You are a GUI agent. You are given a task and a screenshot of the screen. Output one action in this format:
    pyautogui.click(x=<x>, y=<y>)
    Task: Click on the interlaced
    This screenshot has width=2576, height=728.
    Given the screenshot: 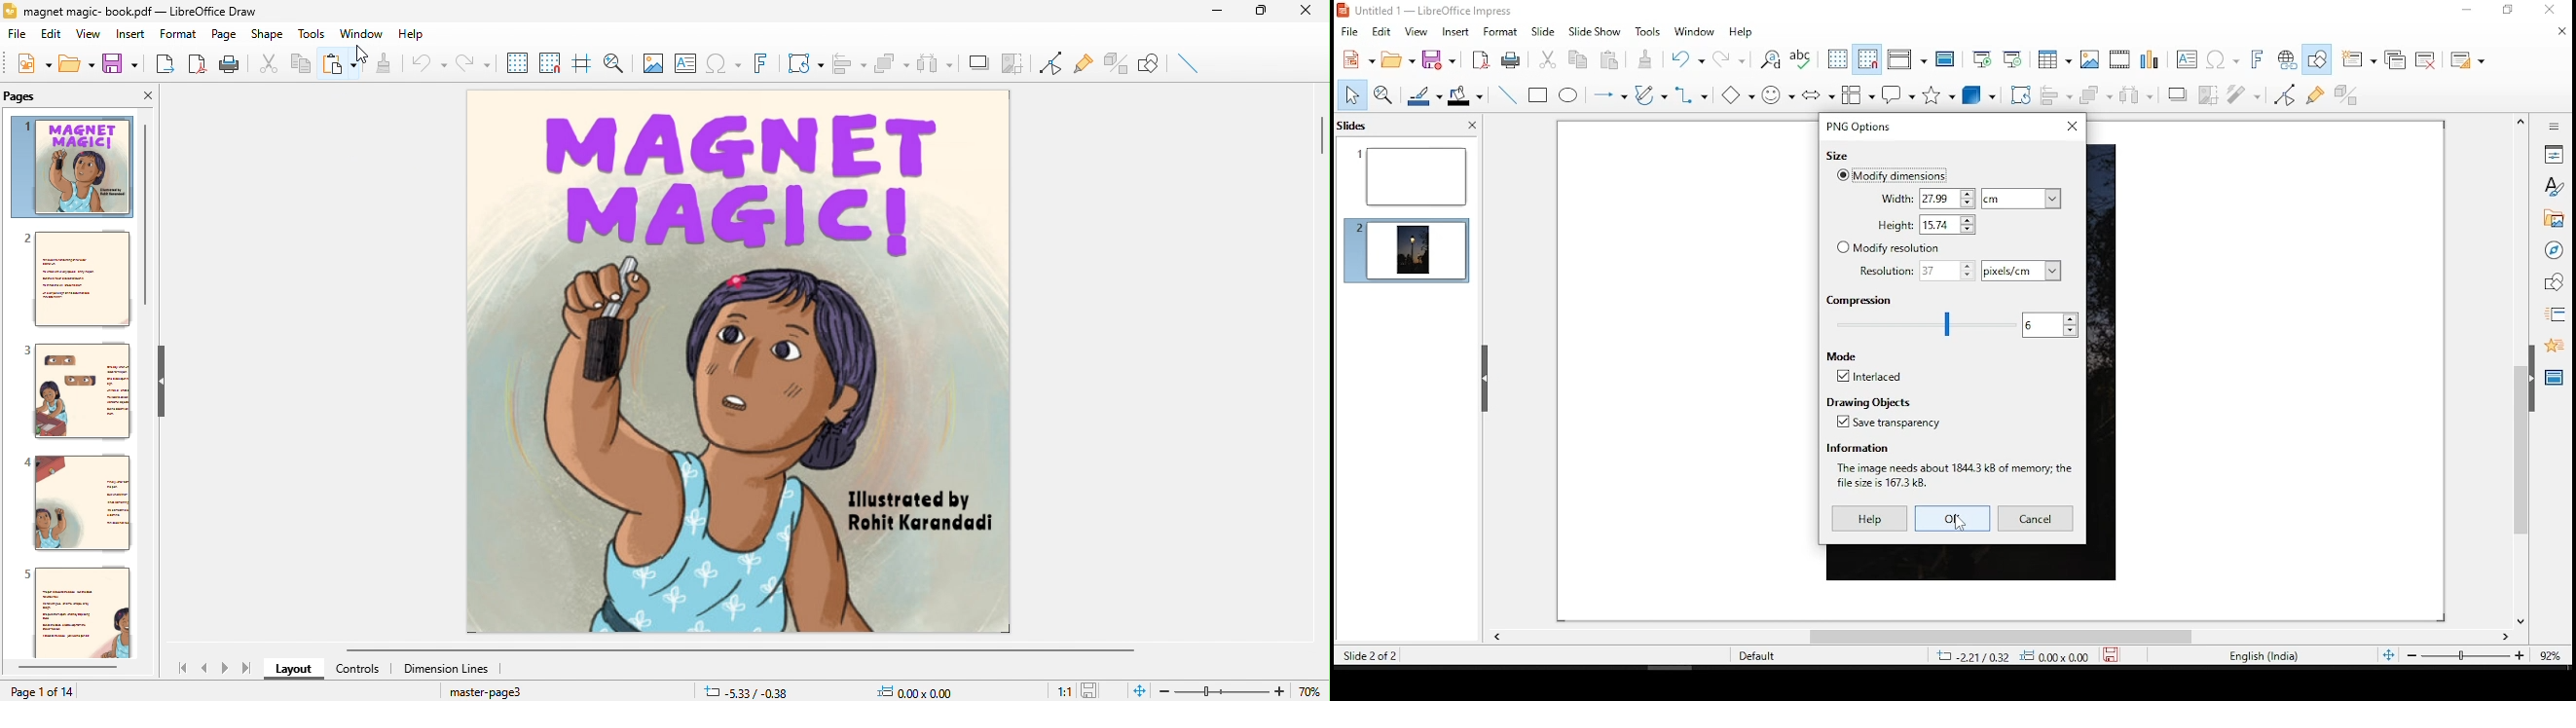 What is the action you would take?
    pyautogui.click(x=1870, y=376)
    